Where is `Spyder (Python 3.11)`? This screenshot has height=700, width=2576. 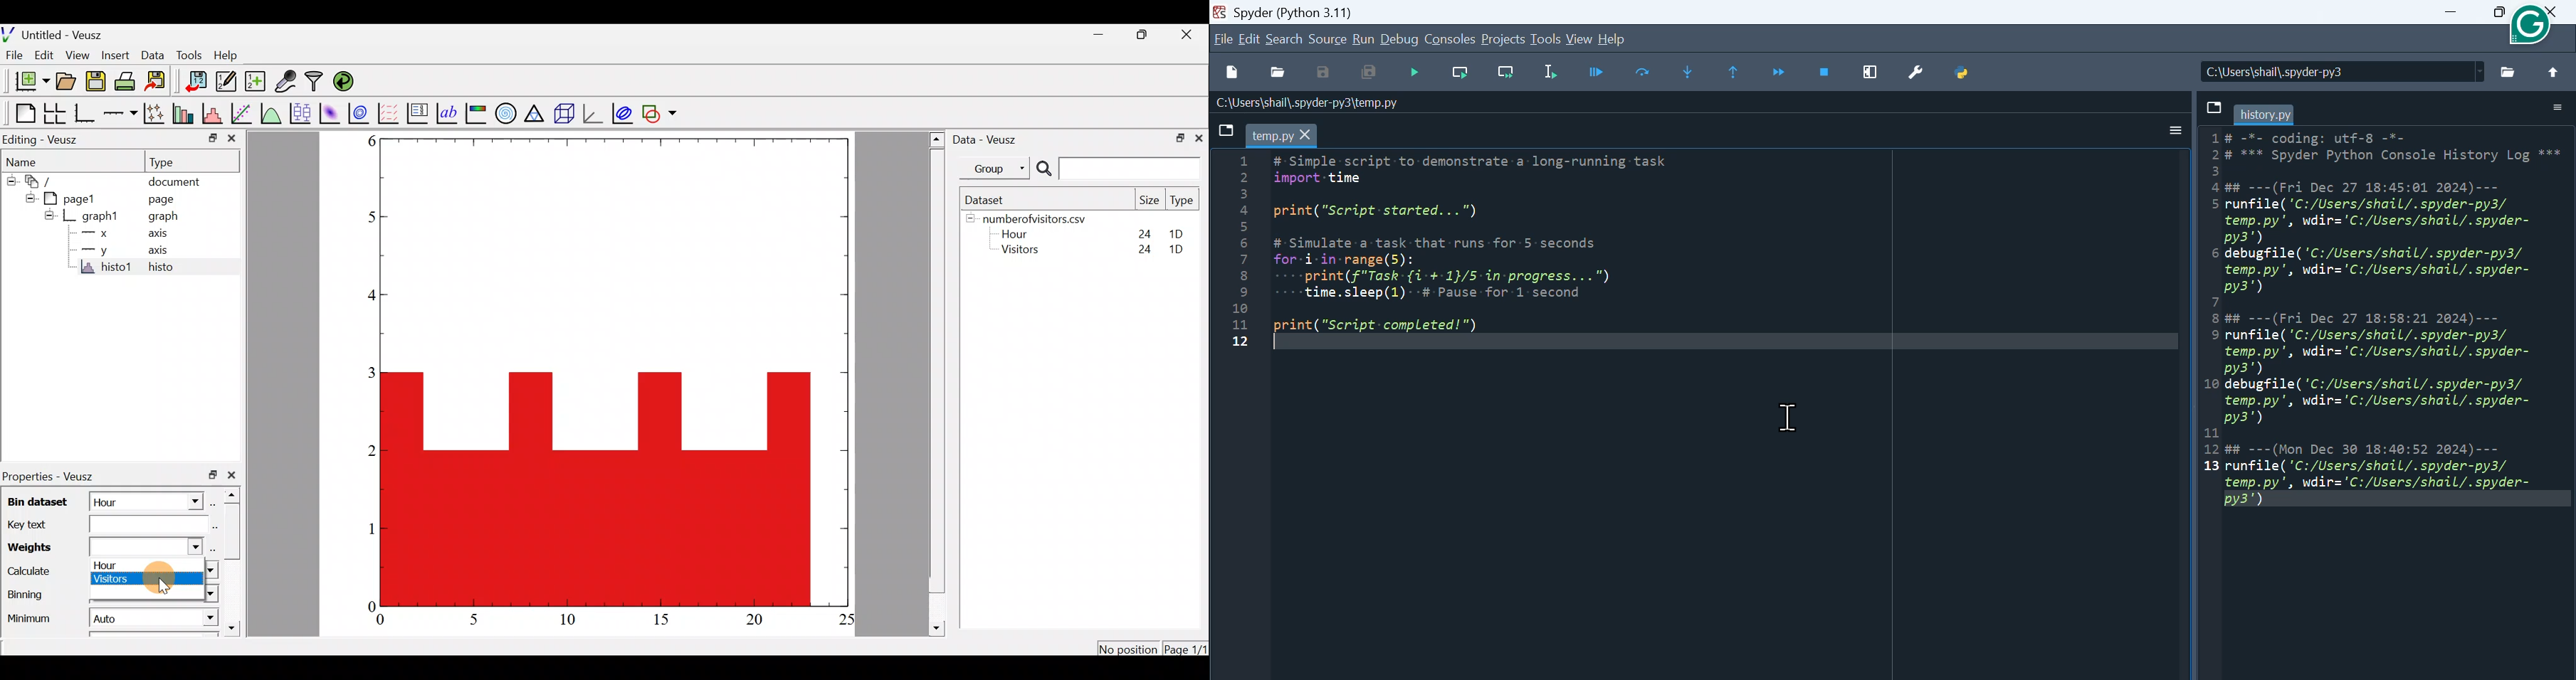 Spyder (Python 3.11) is located at coordinates (1290, 12).